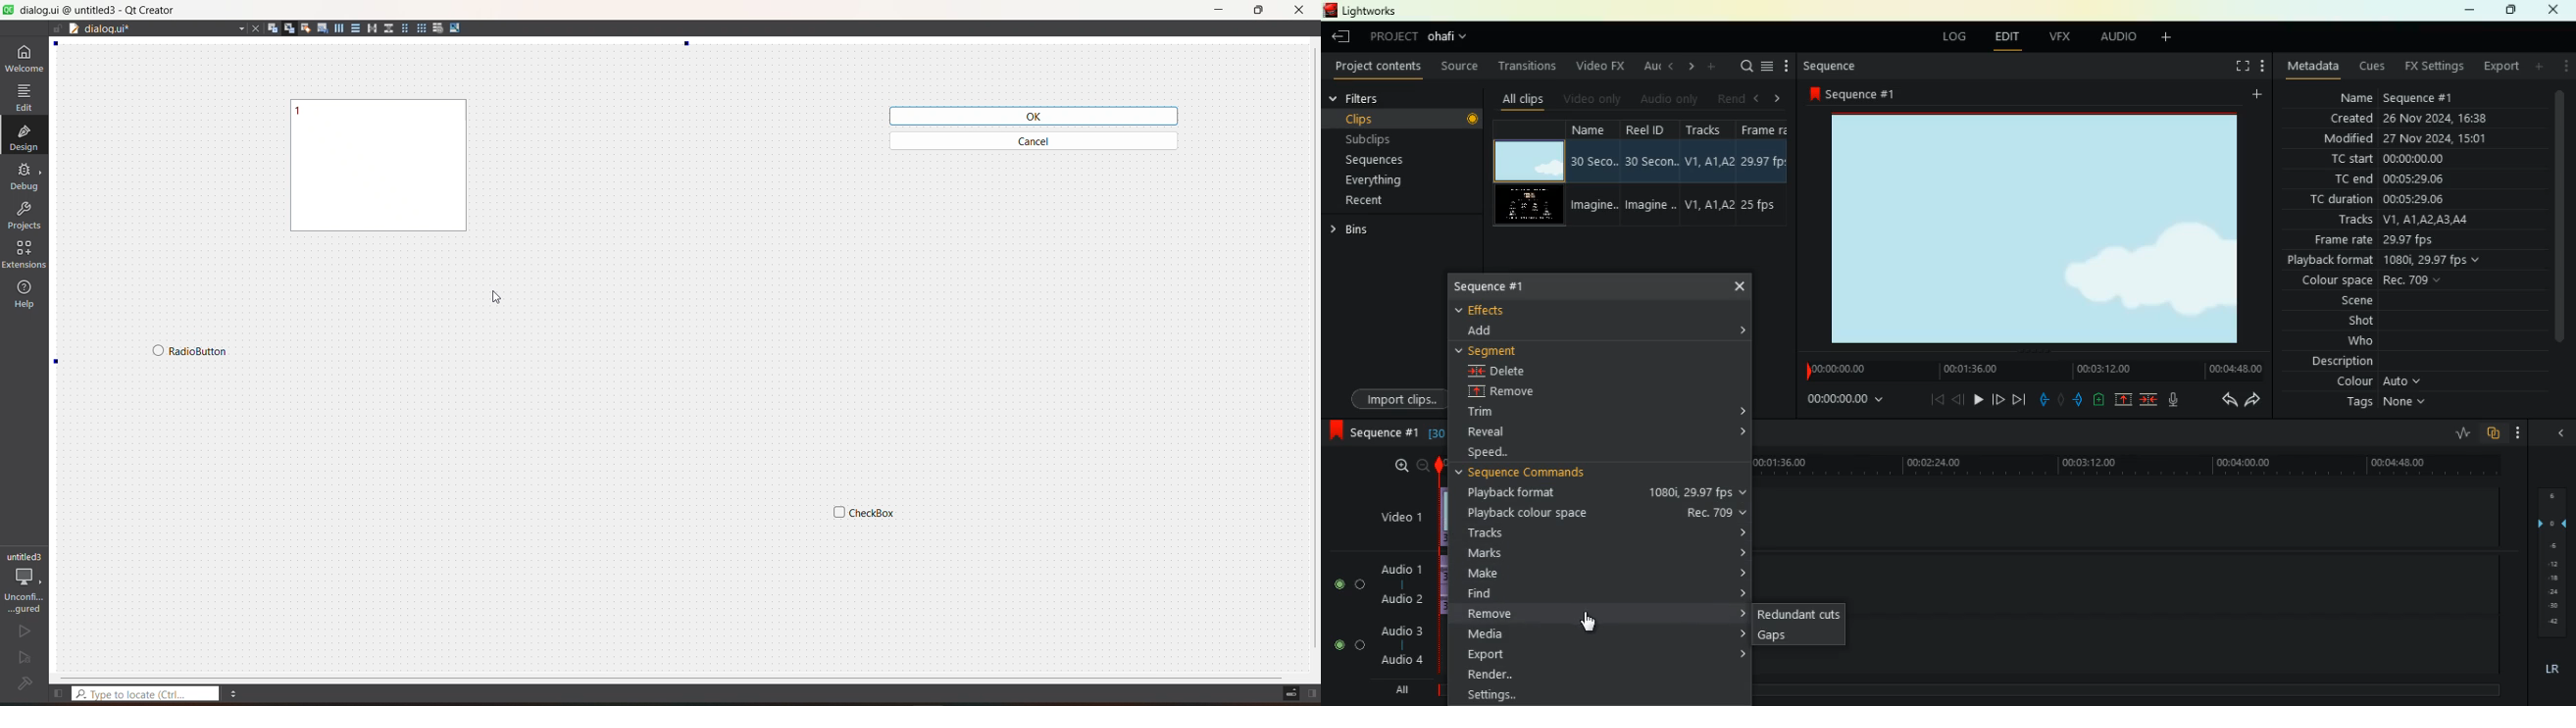  I want to click on layout horizontal splitter, so click(370, 29).